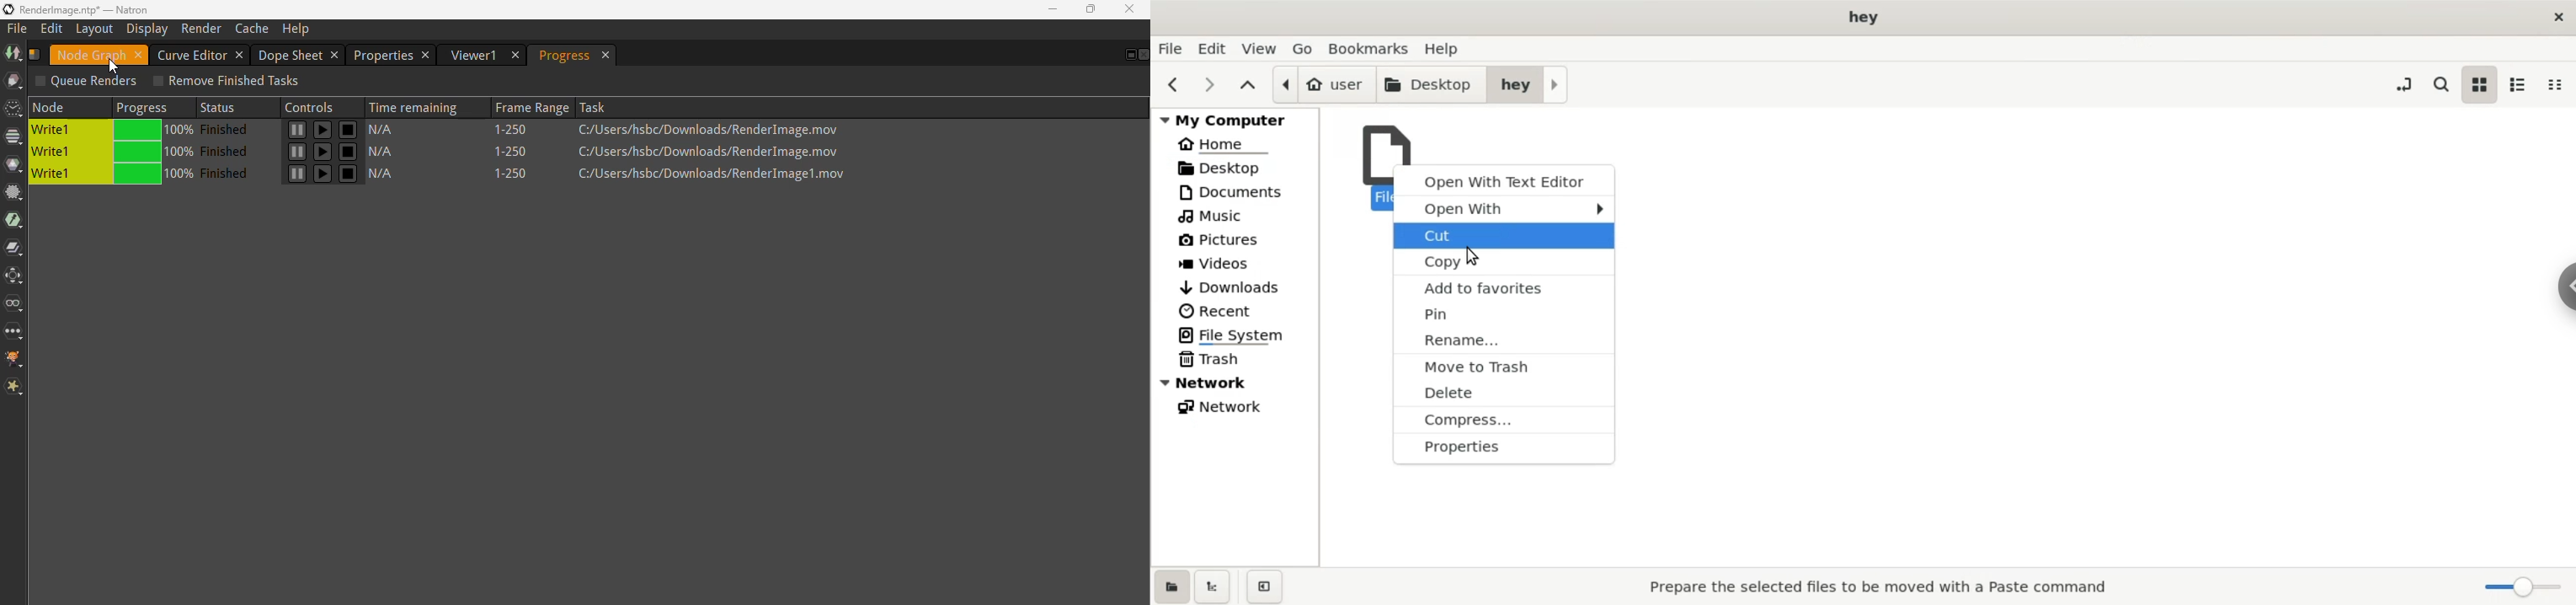 This screenshot has width=2576, height=616. Describe the element at coordinates (1501, 210) in the screenshot. I see `open with` at that location.